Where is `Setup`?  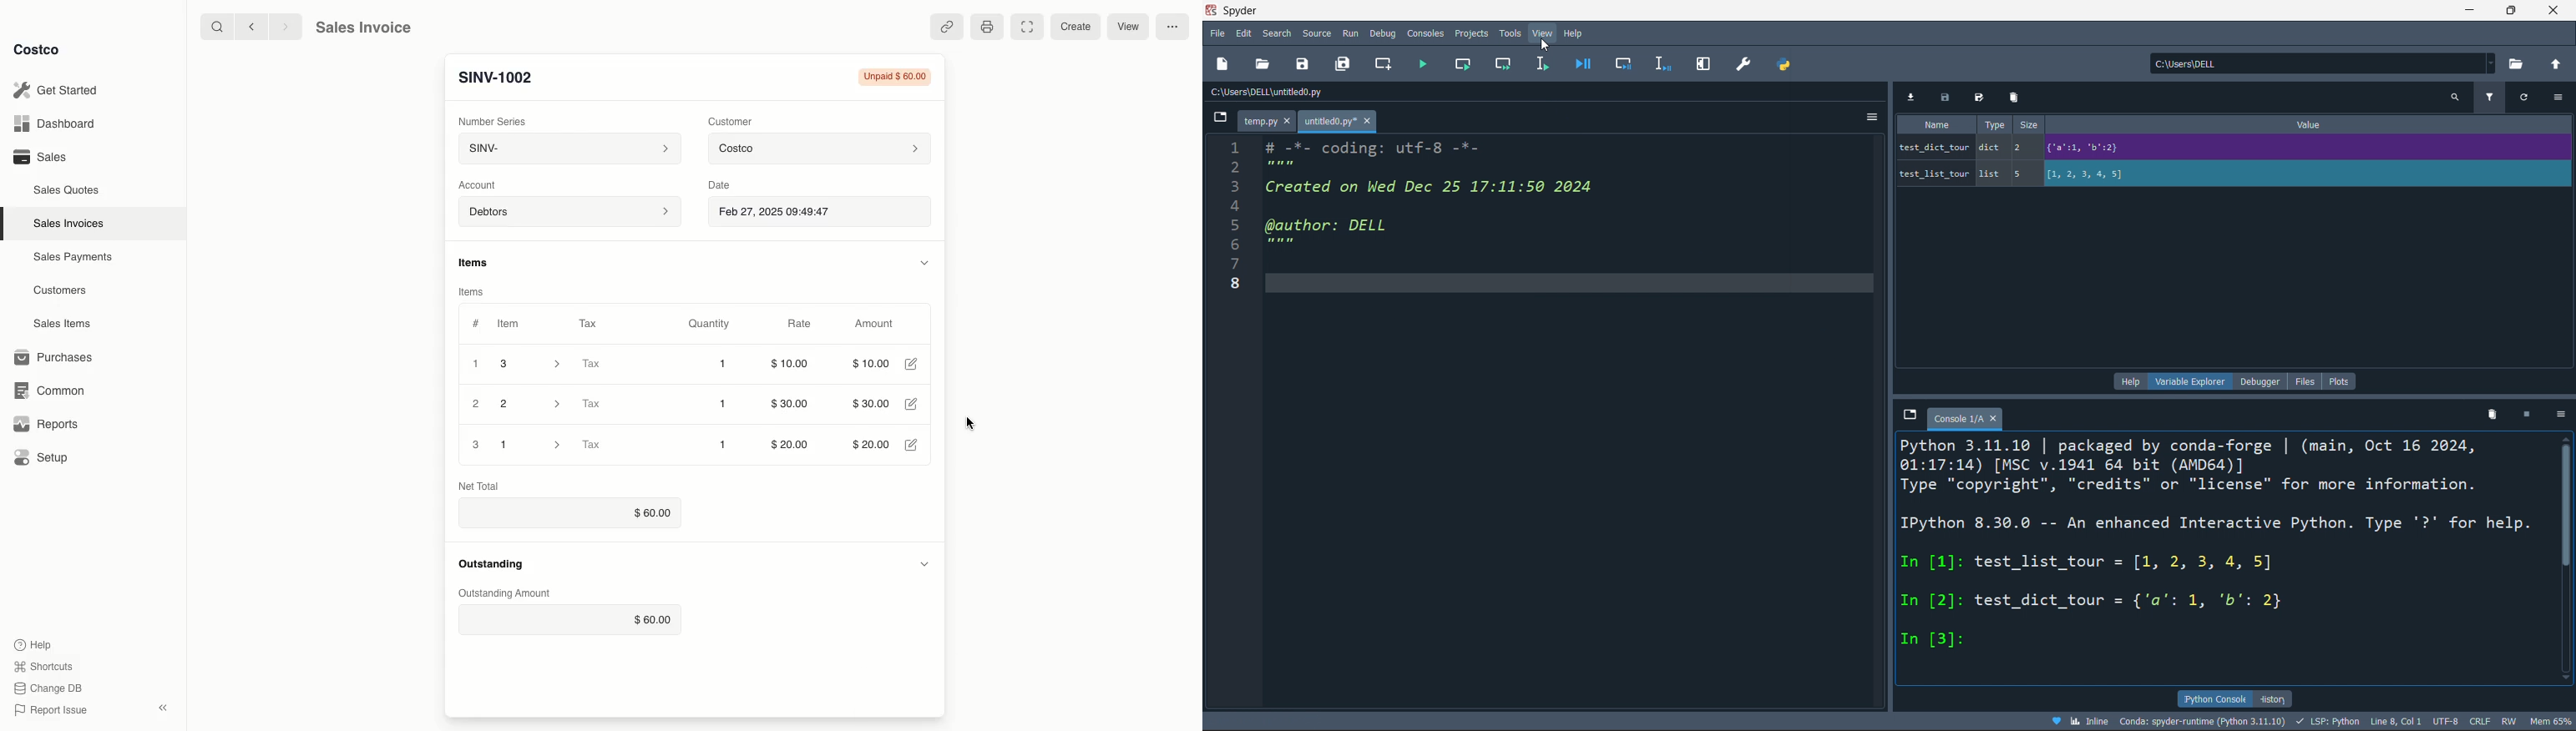 Setup is located at coordinates (43, 459).